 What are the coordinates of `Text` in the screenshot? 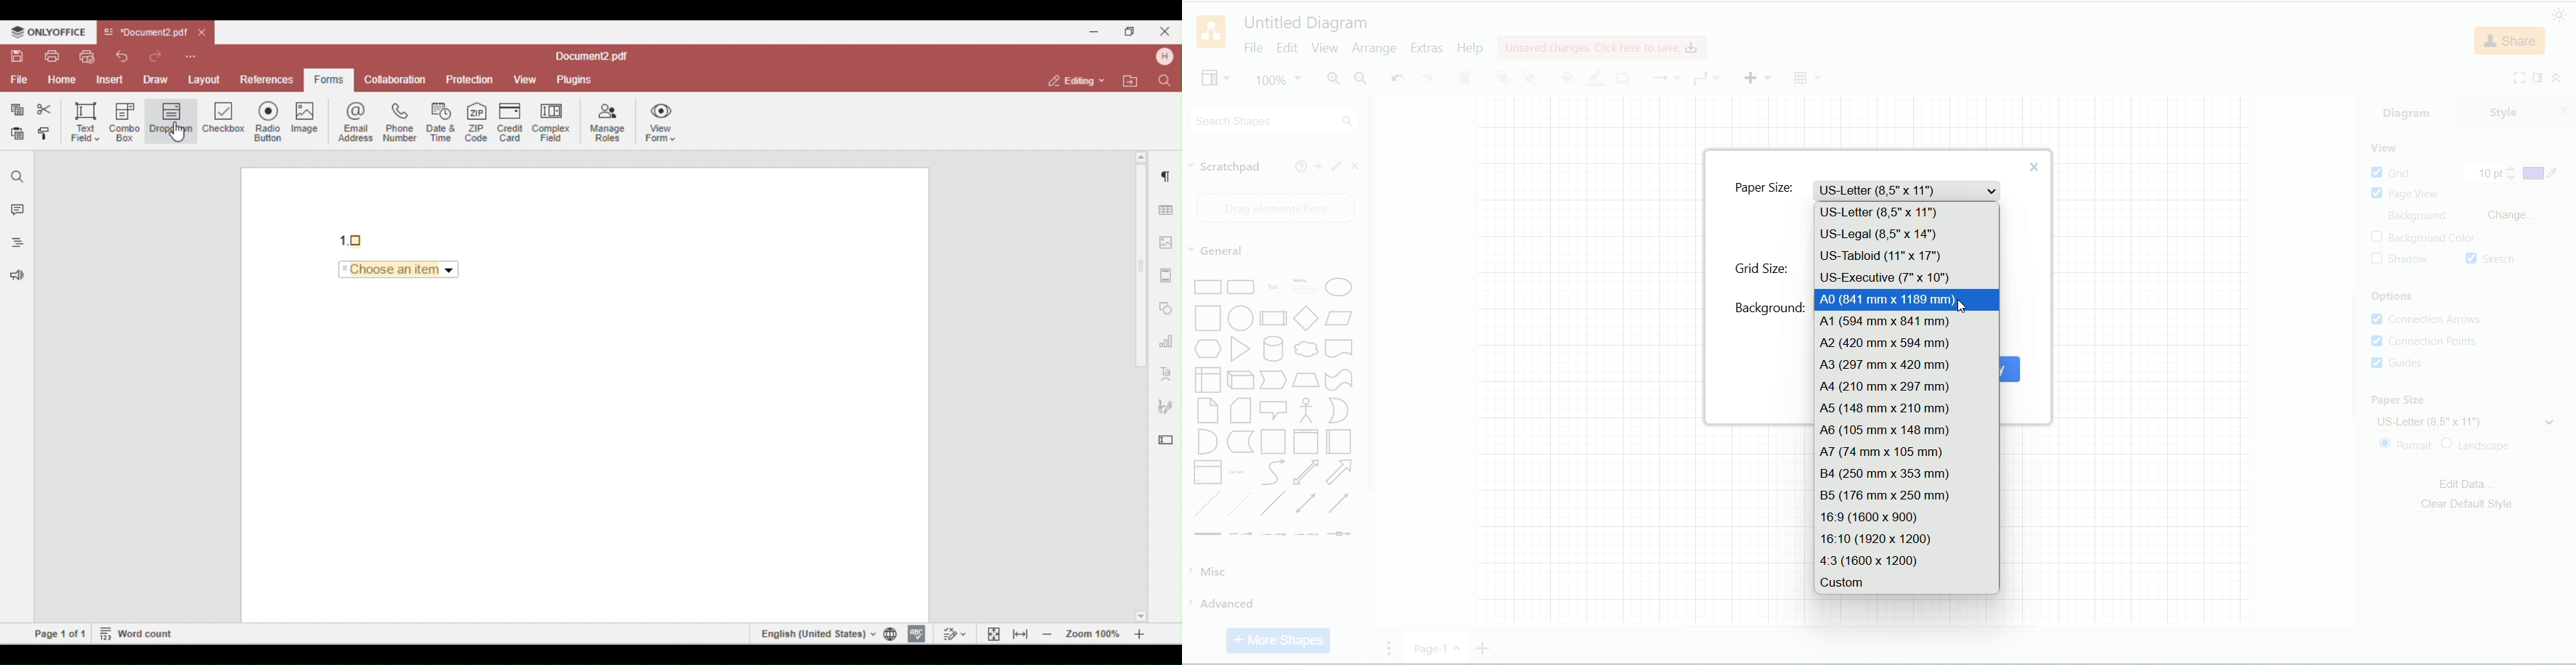 It's located at (1273, 289).